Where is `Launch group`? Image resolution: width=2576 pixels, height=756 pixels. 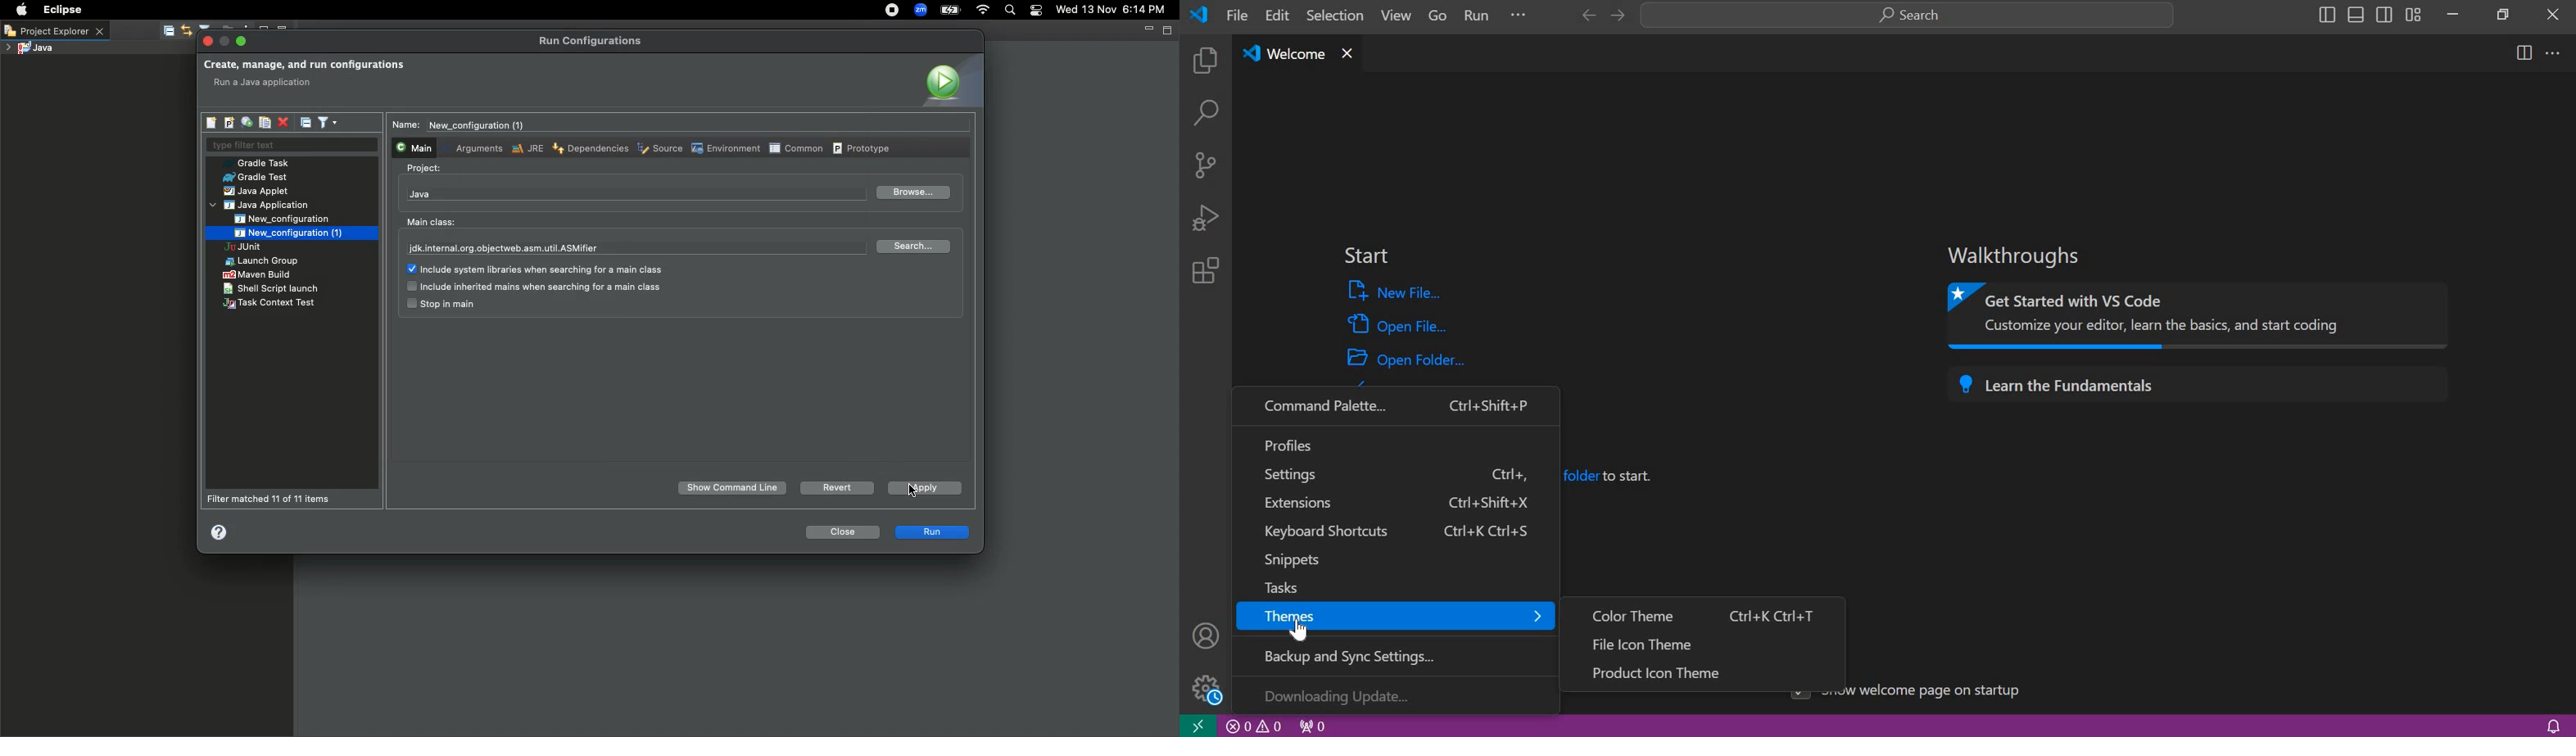 Launch group is located at coordinates (264, 261).